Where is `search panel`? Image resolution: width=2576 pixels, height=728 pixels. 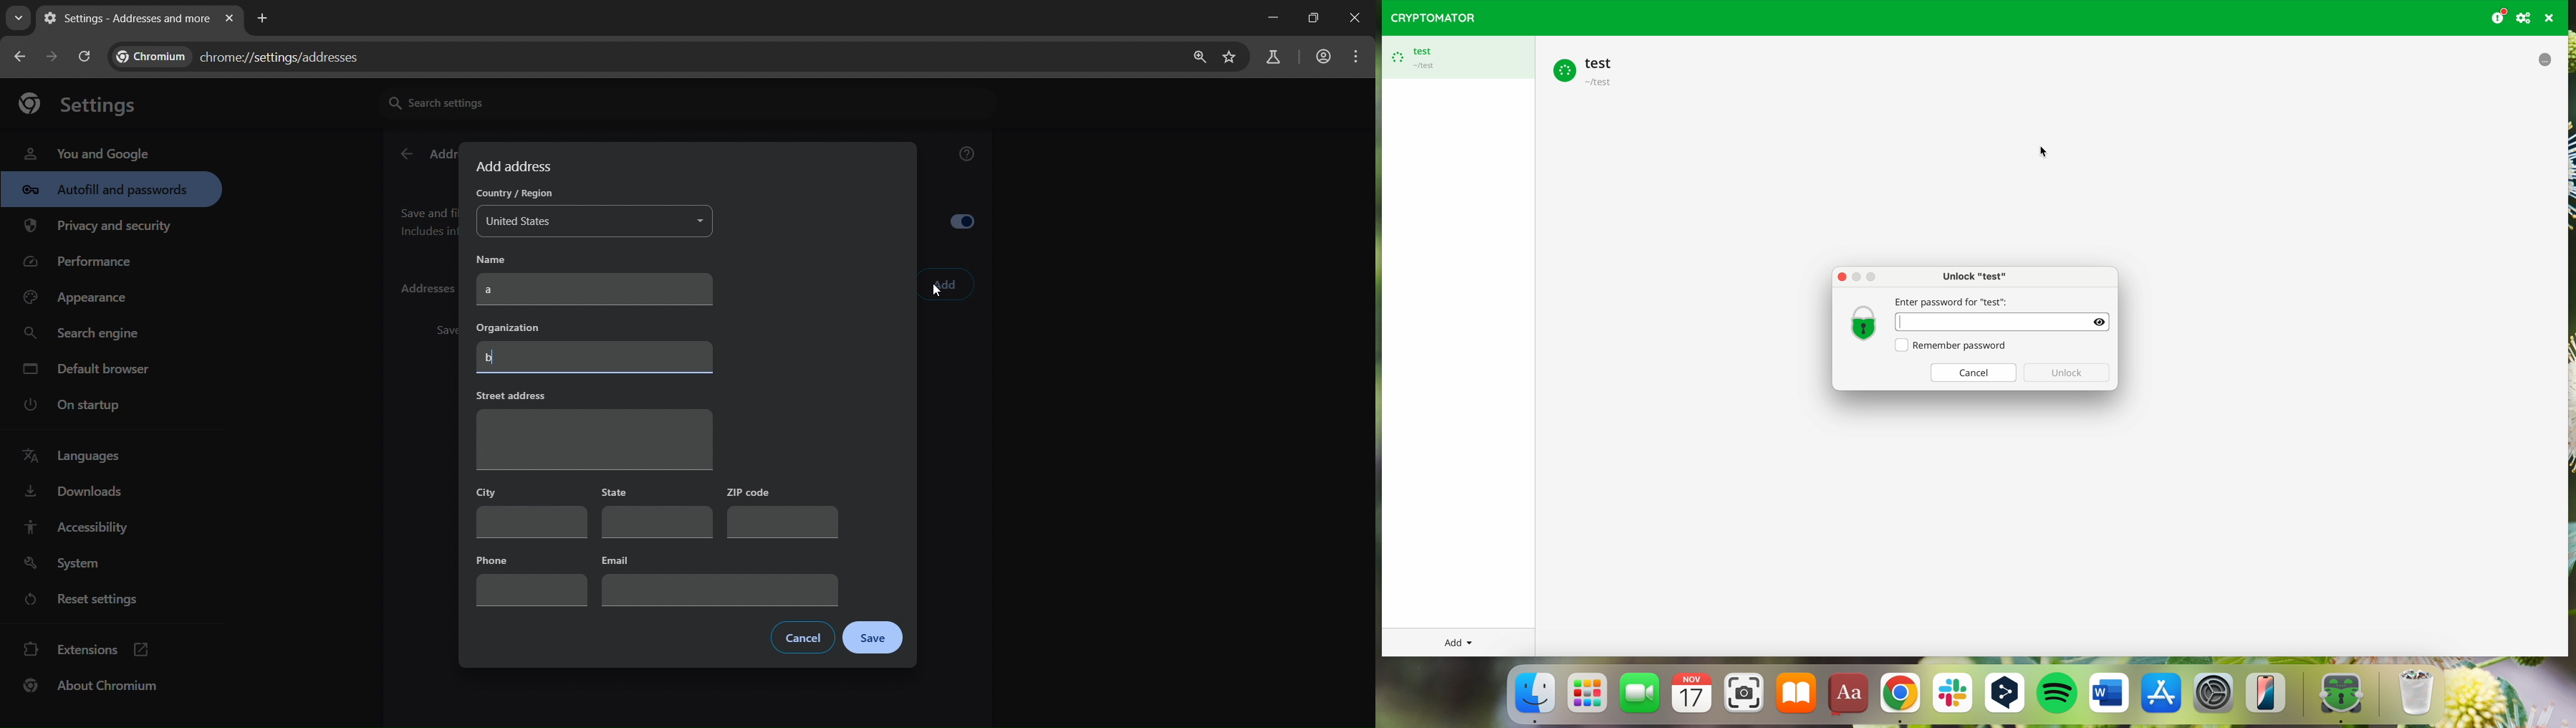 search panel is located at coordinates (1272, 58).